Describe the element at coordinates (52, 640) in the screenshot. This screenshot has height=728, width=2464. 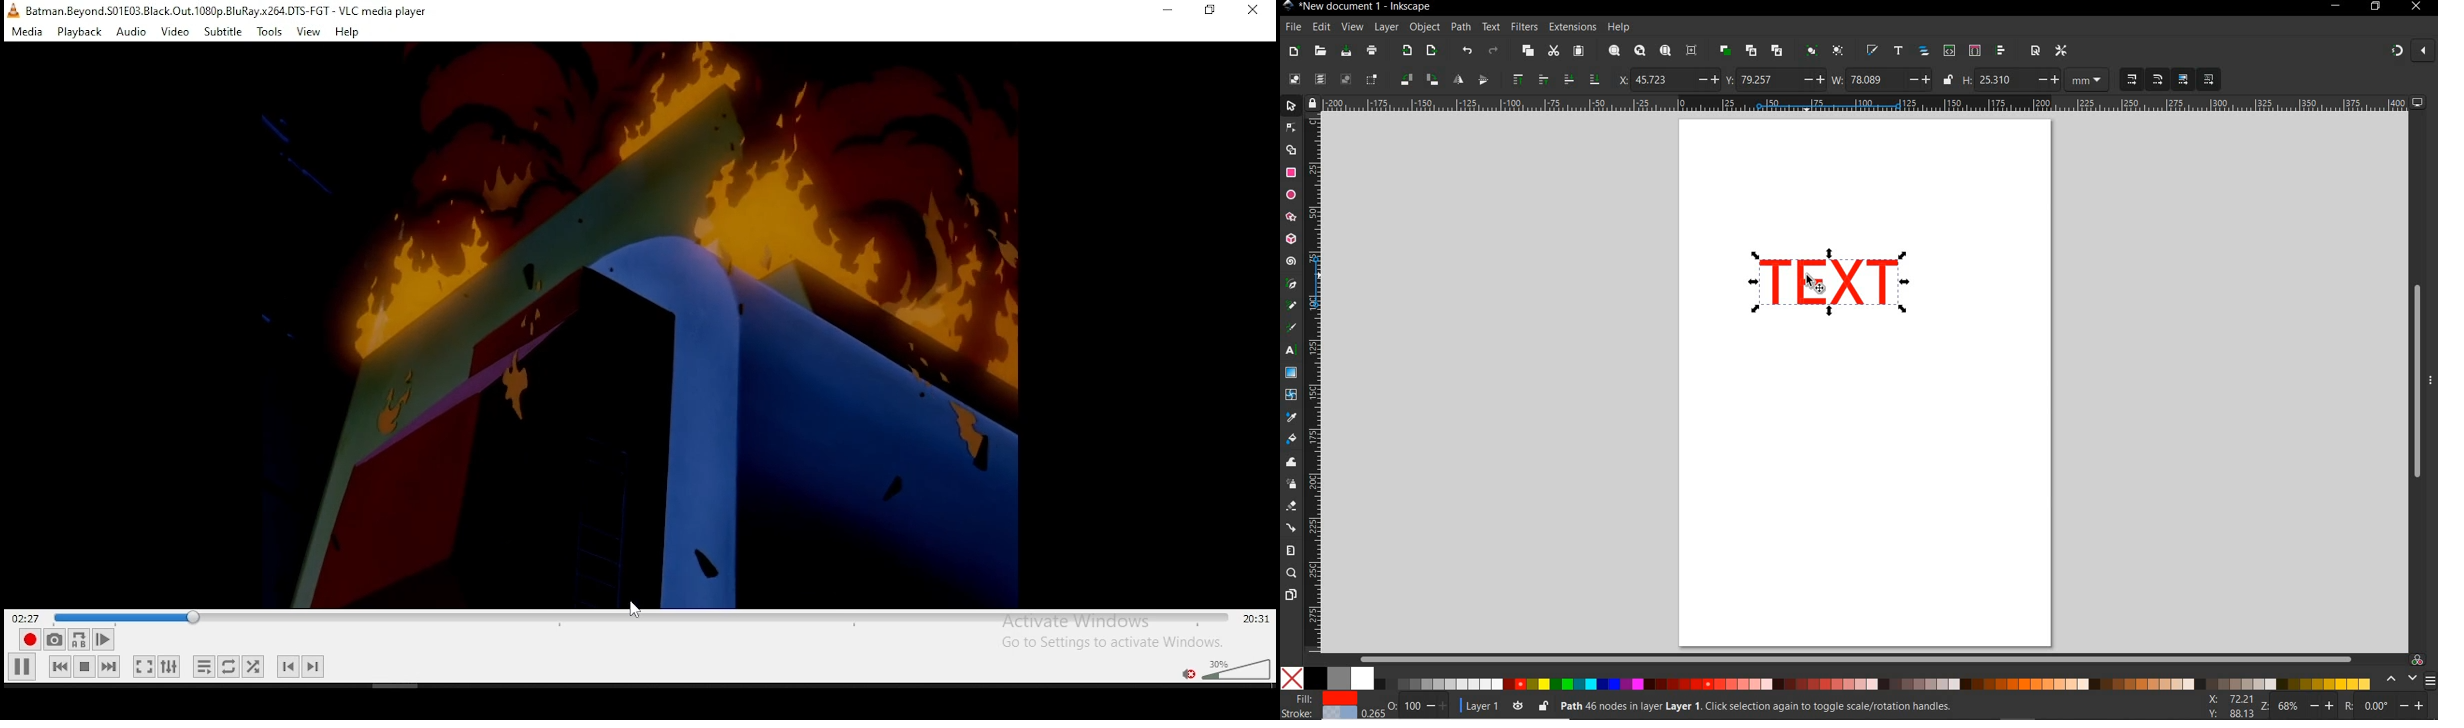
I see `take a snapshot` at that location.